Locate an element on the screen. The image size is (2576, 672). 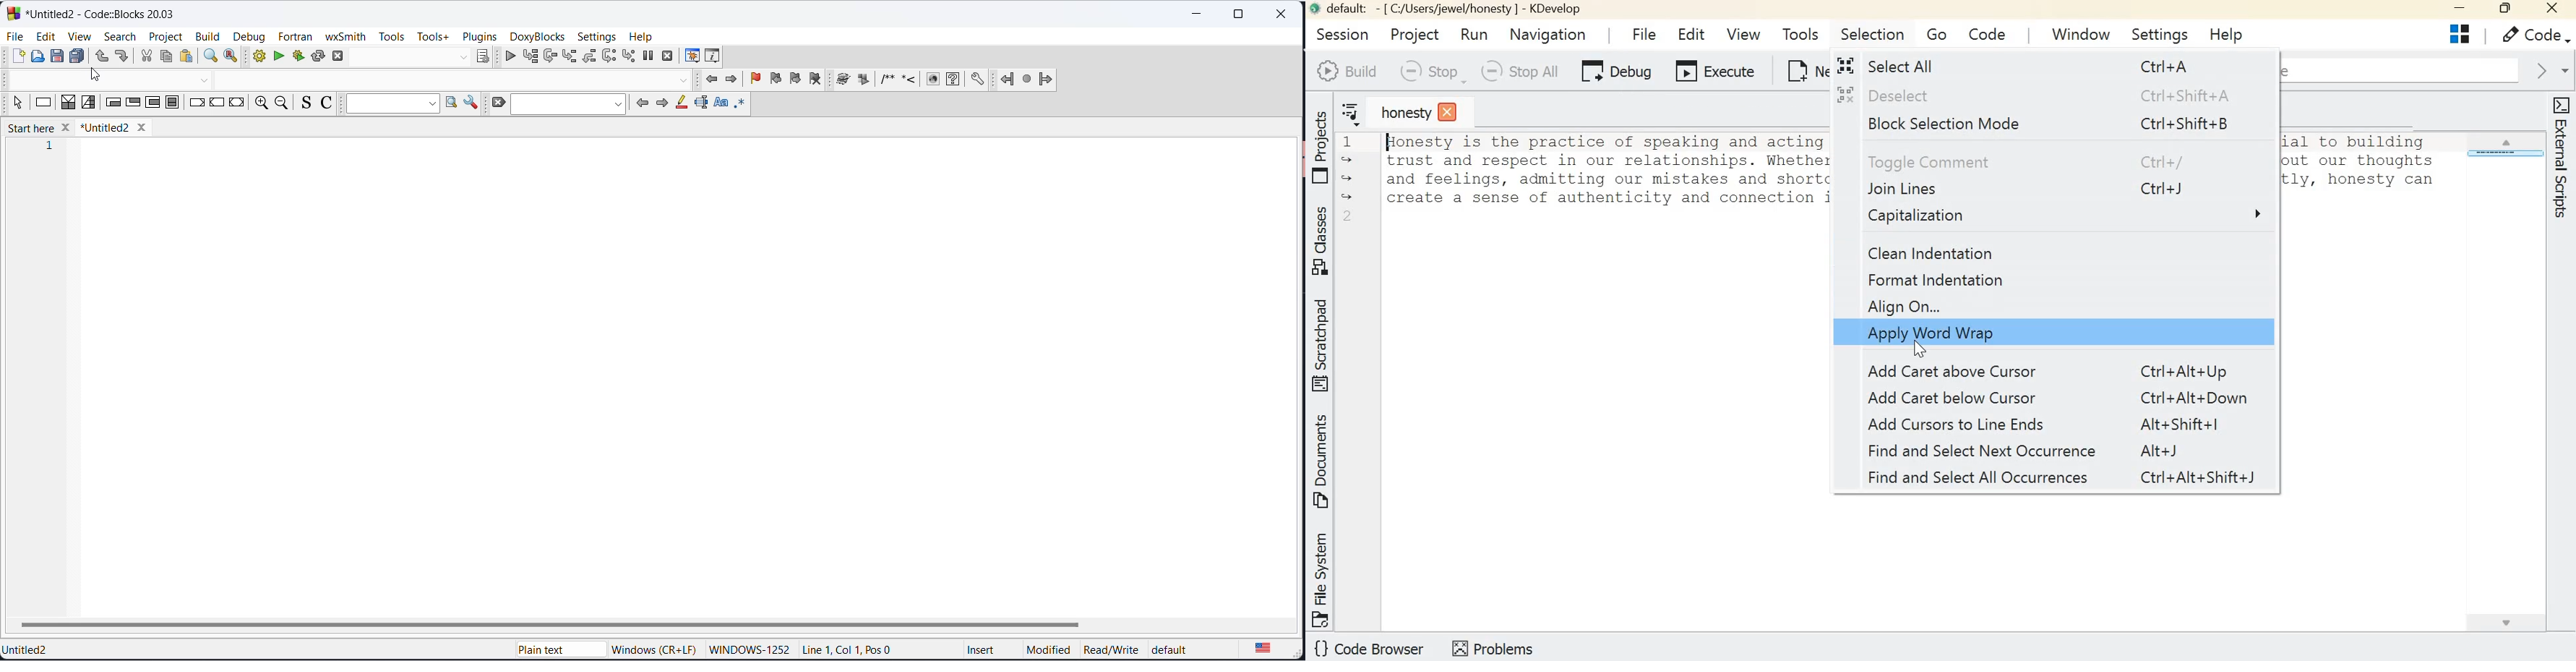
next instruction is located at coordinates (607, 57).